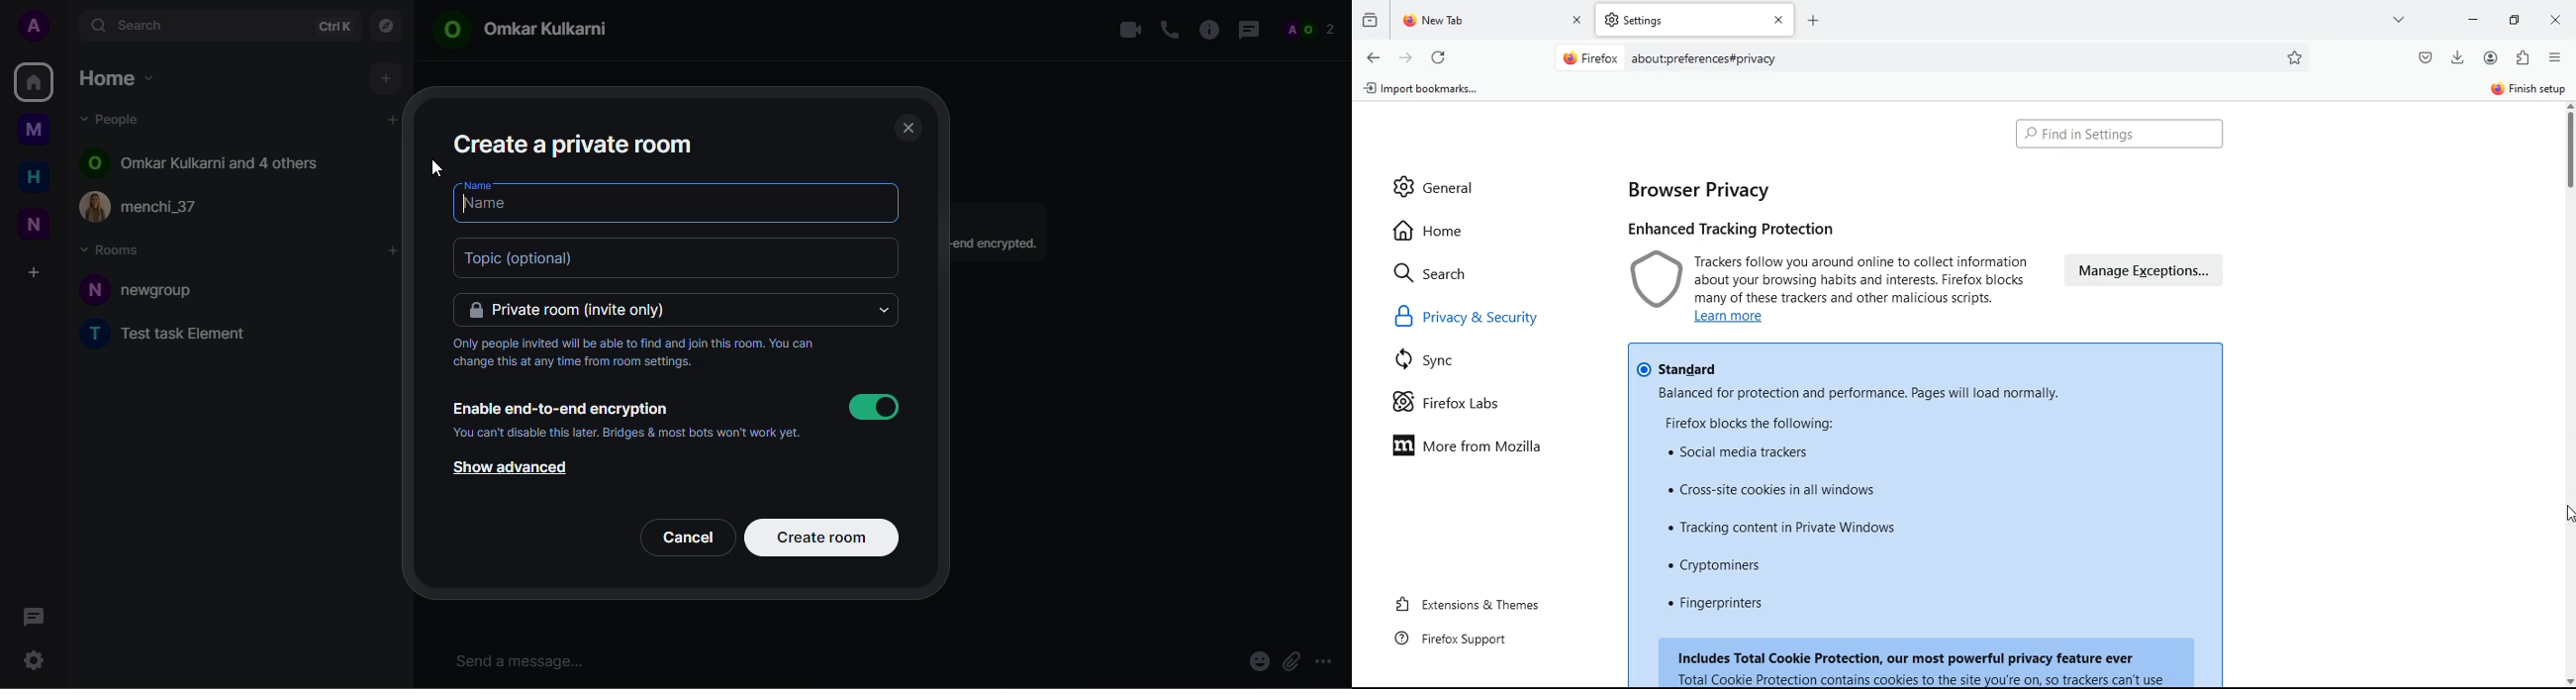 The image size is (2576, 700). What do you see at coordinates (1463, 638) in the screenshot?
I see `firefox support` at bounding box center [1463, 638].